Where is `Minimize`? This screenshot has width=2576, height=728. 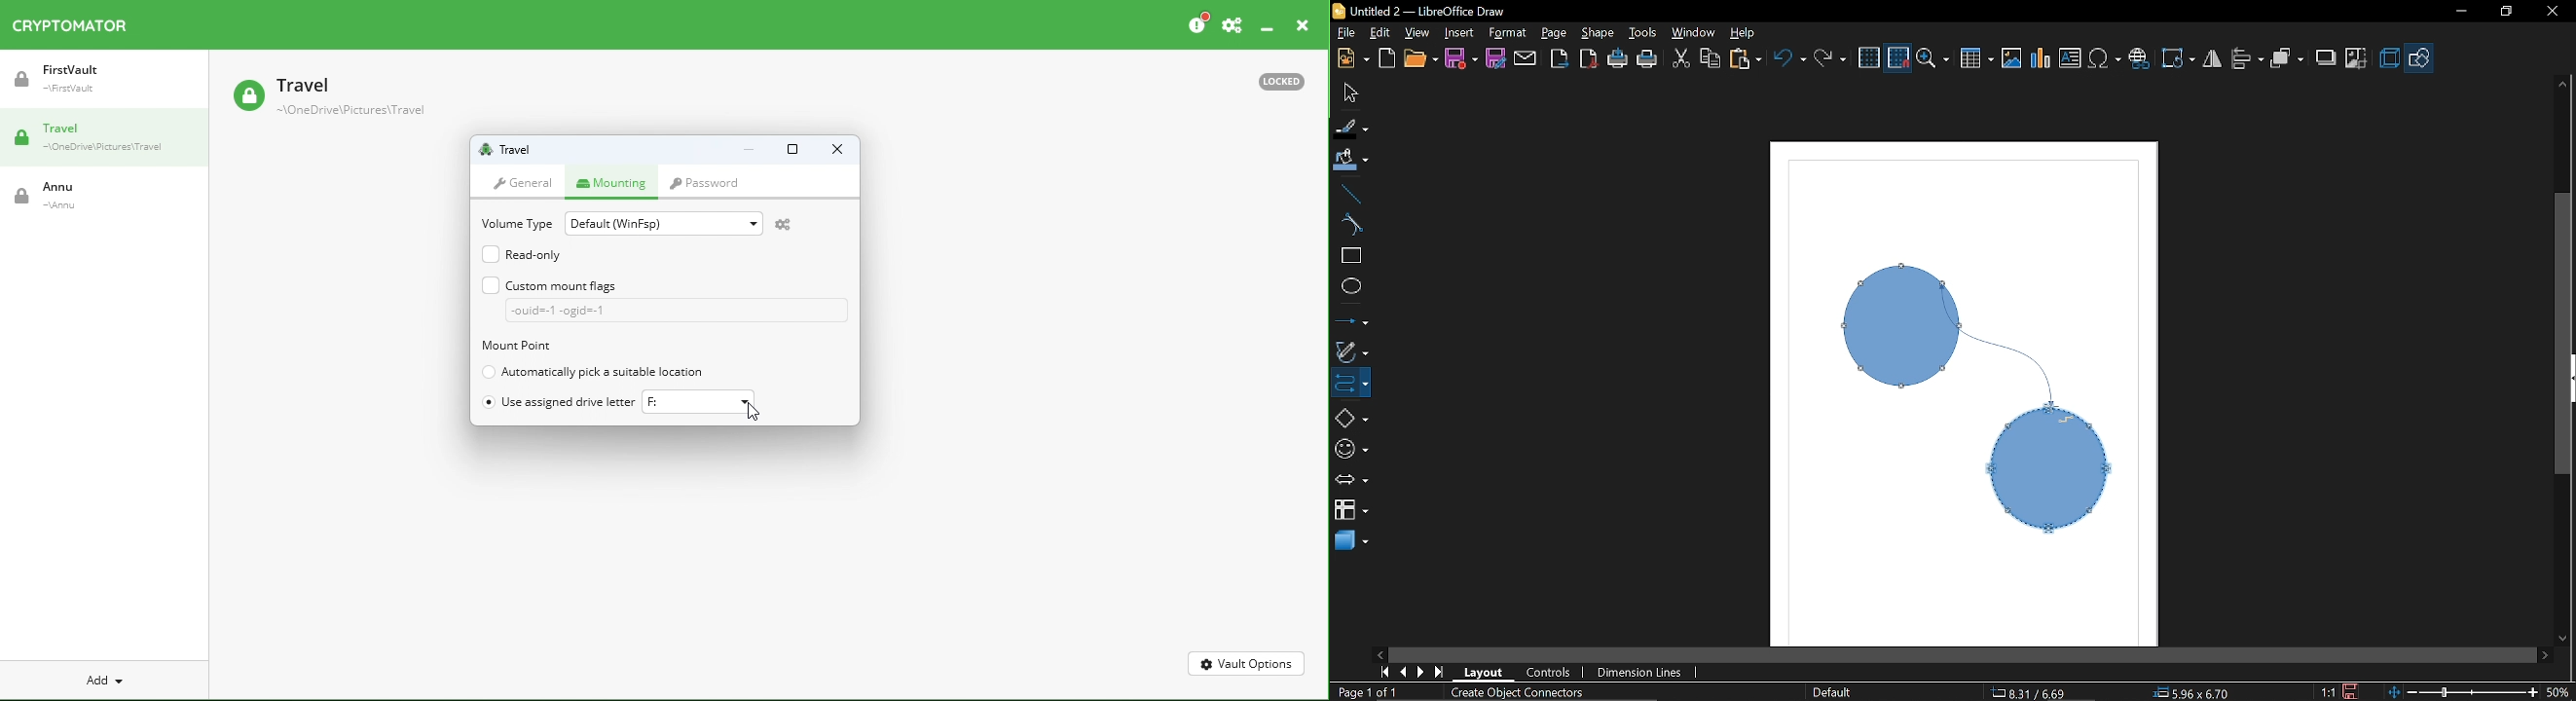
Minimize is located at coordinates (2456, 15).